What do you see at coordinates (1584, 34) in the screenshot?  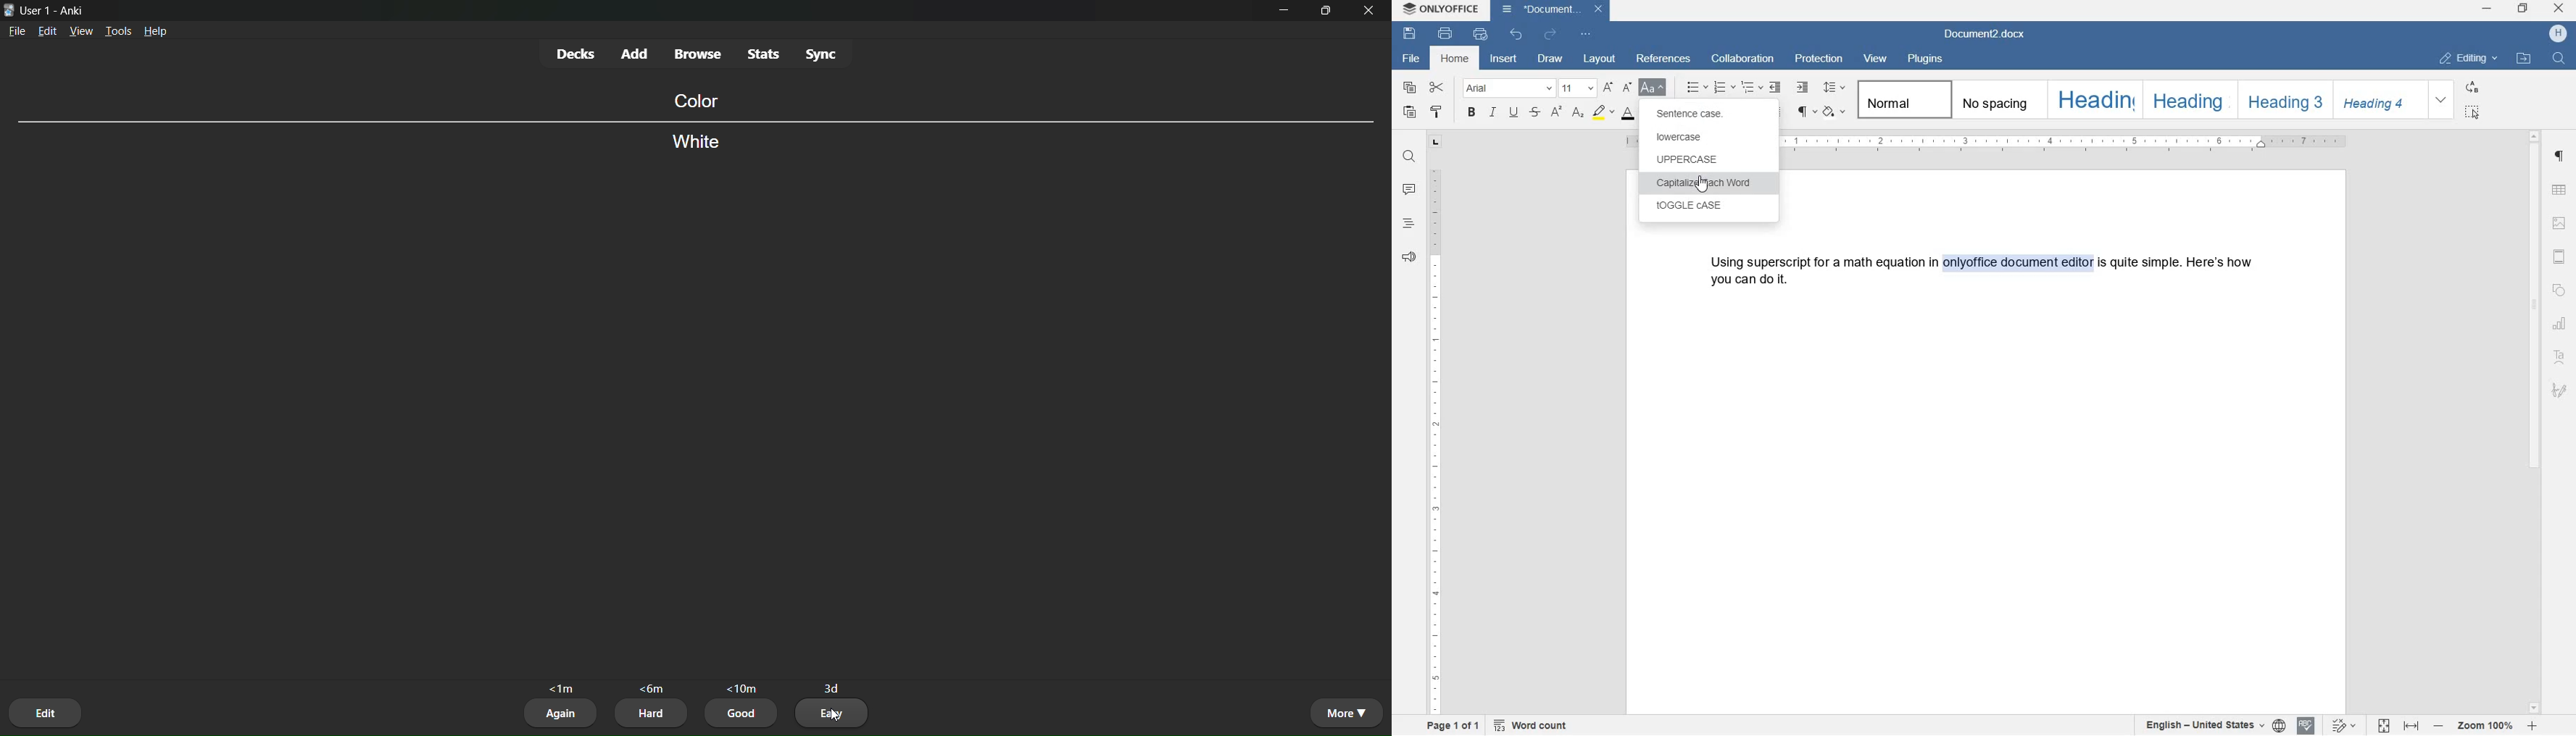 I see `customize quick access toolbar` at bounding box center [1584, 34].